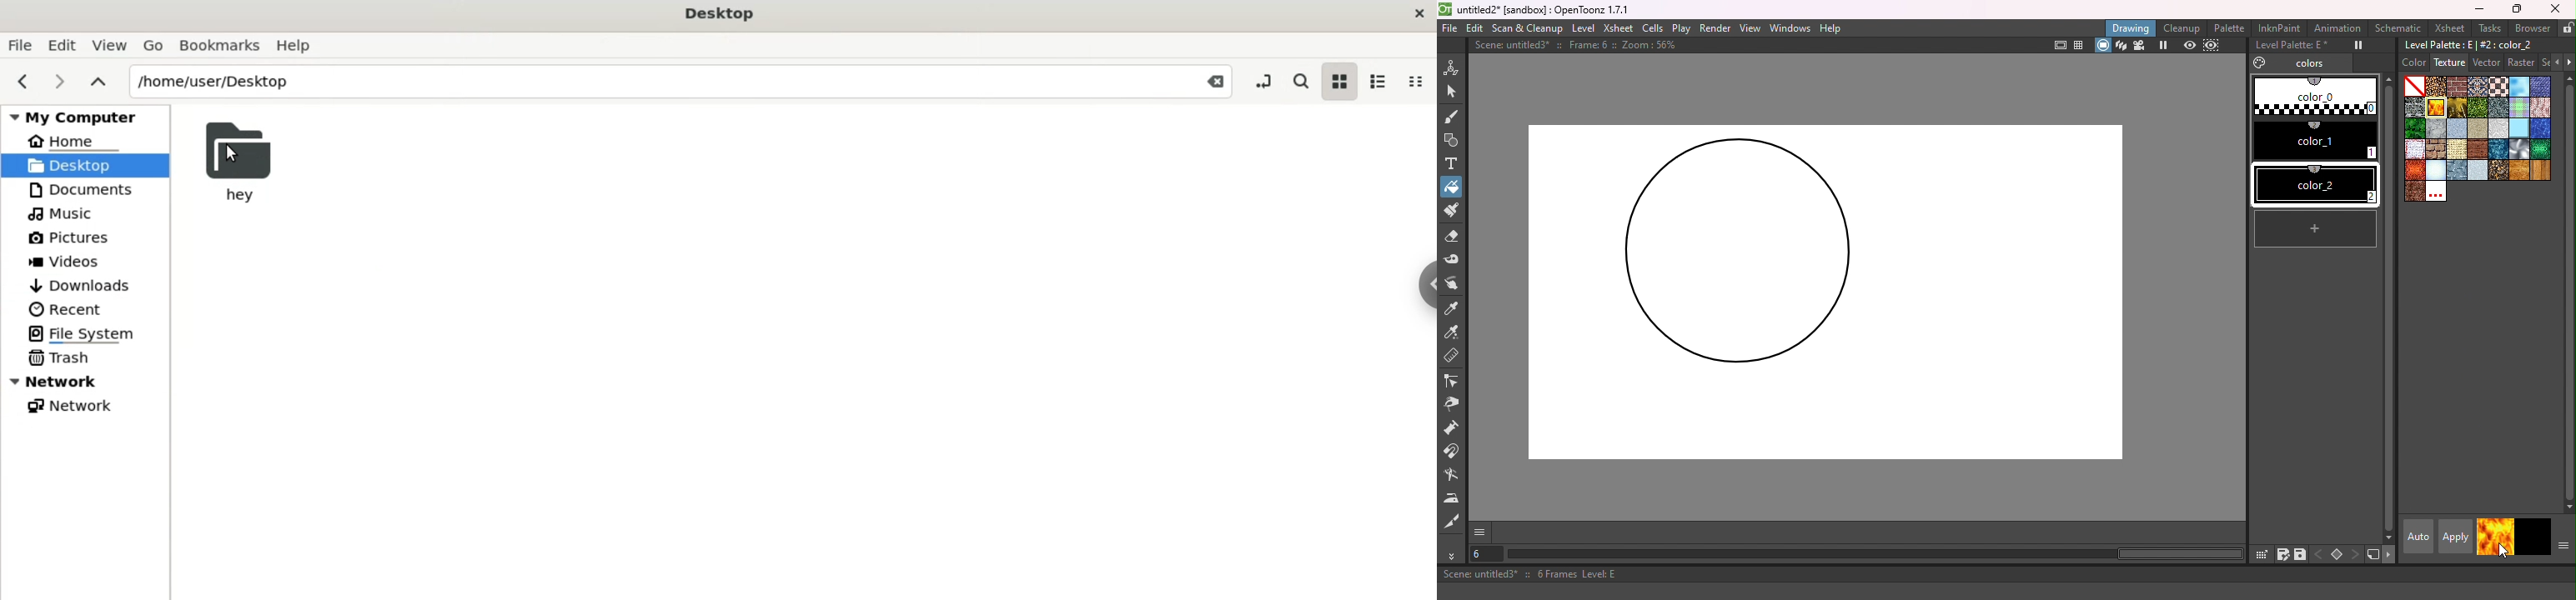  What do you see at coordinates (87, 334) in the screenshot?
I see `file system` at bounding box center [87, 334].